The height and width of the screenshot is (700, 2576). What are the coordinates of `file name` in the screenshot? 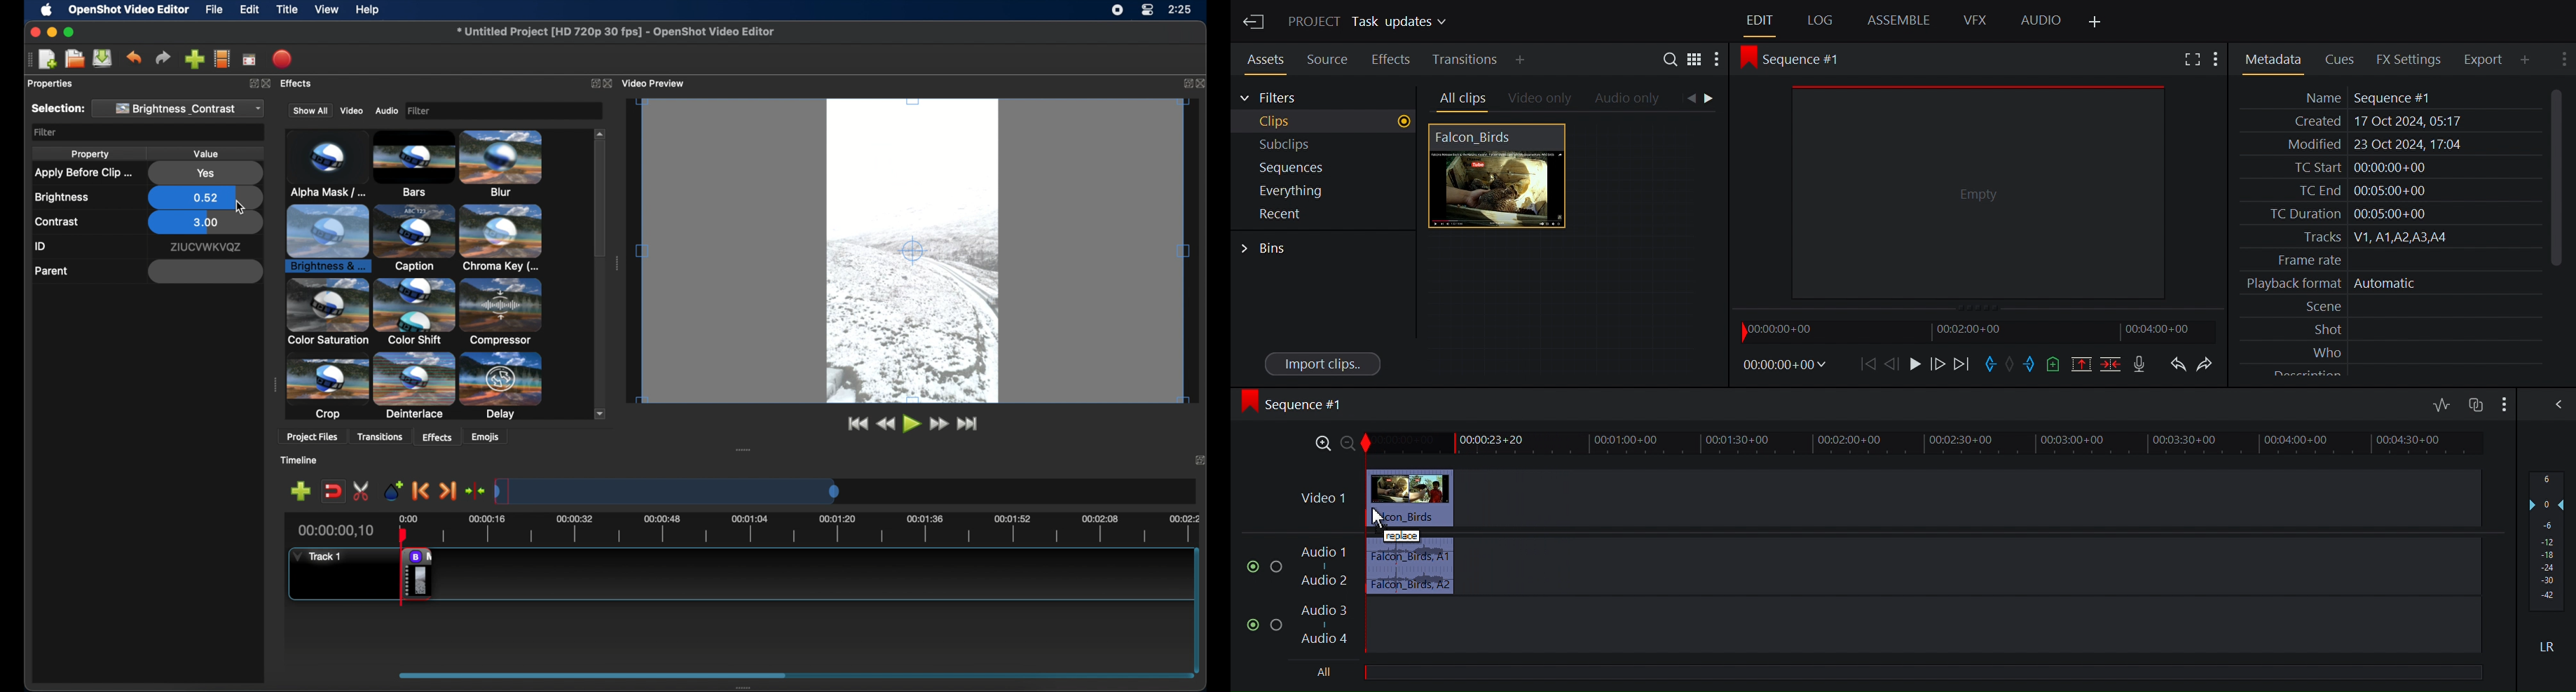 It's located at (615, 32).